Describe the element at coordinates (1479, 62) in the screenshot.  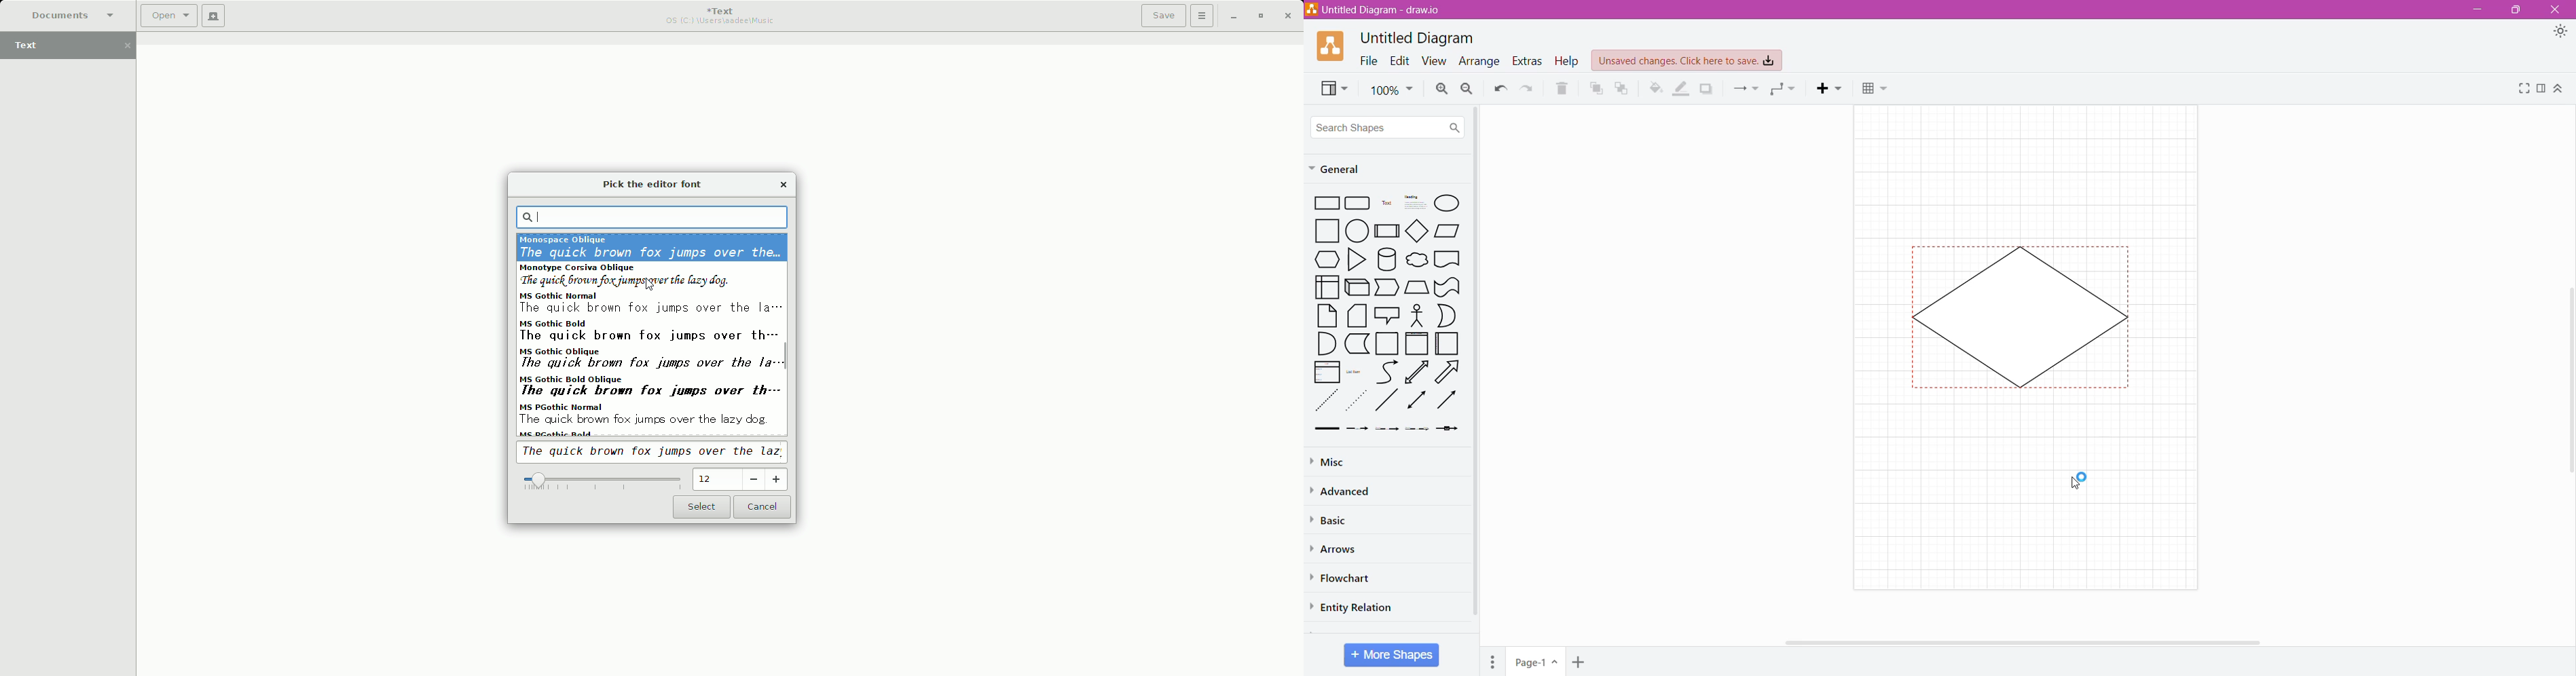
I see `Arrange` at that location.